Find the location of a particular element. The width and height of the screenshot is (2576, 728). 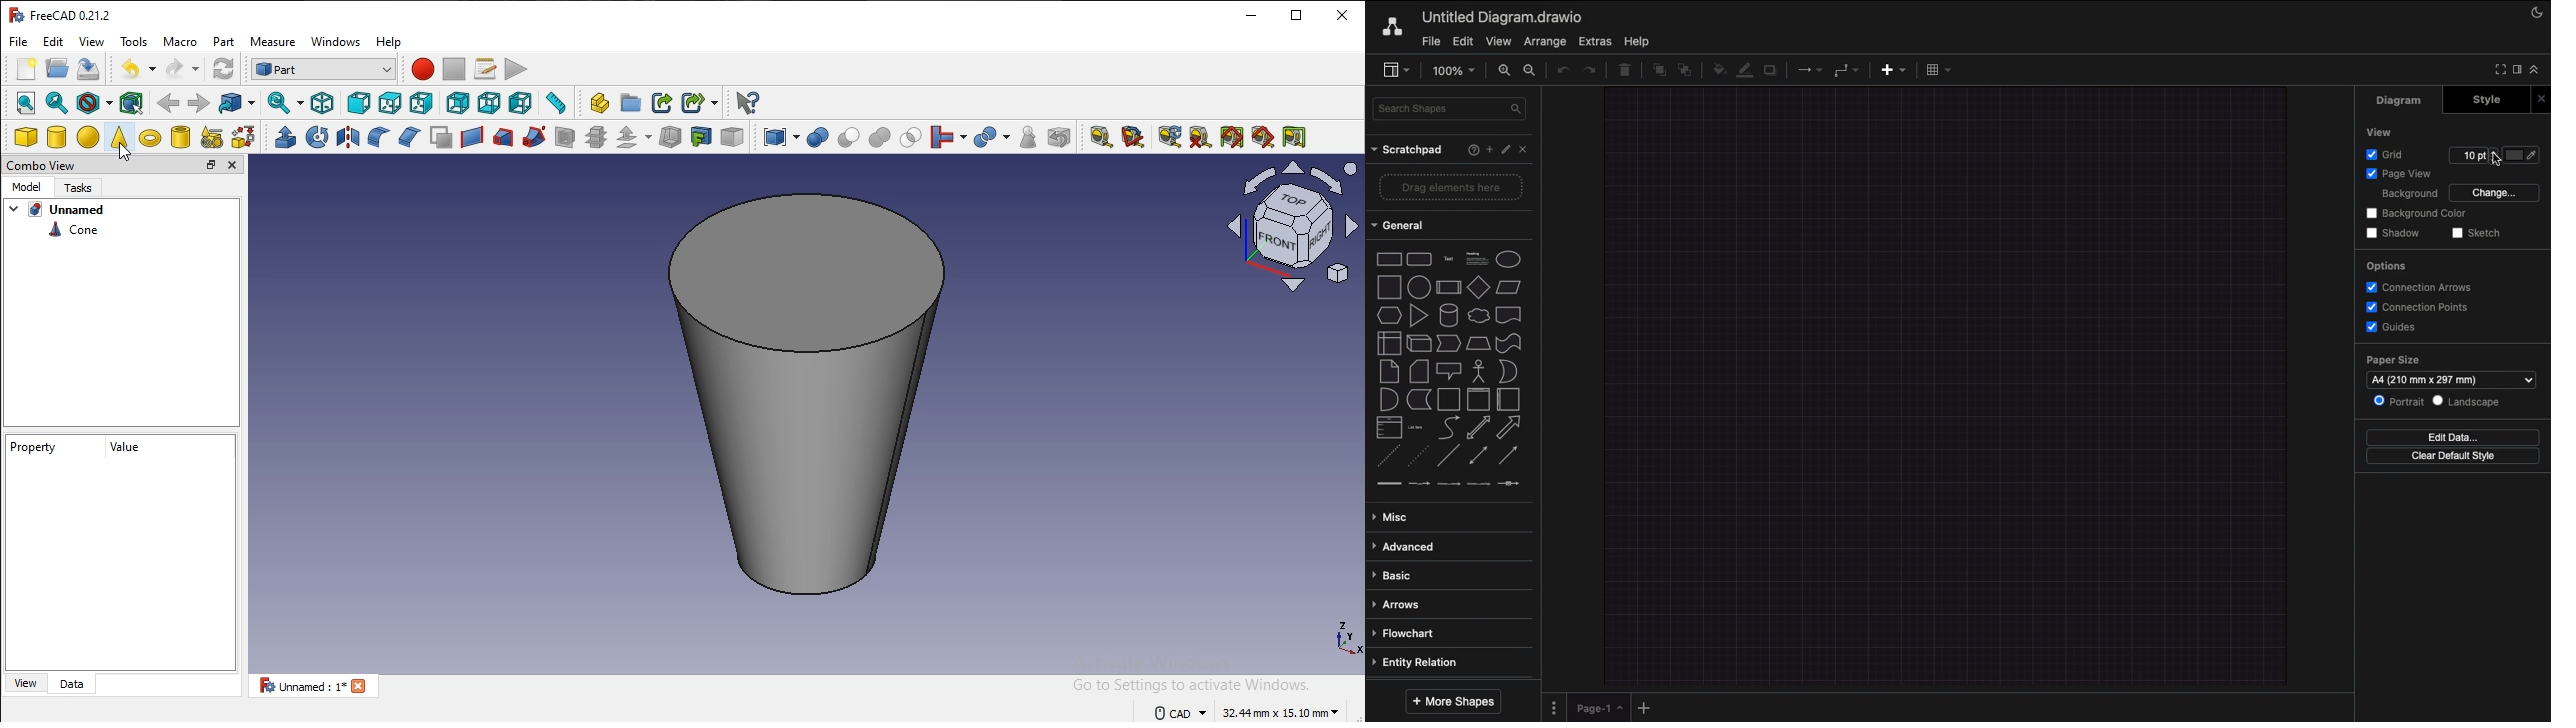

top is located at coordinates (388, 102).